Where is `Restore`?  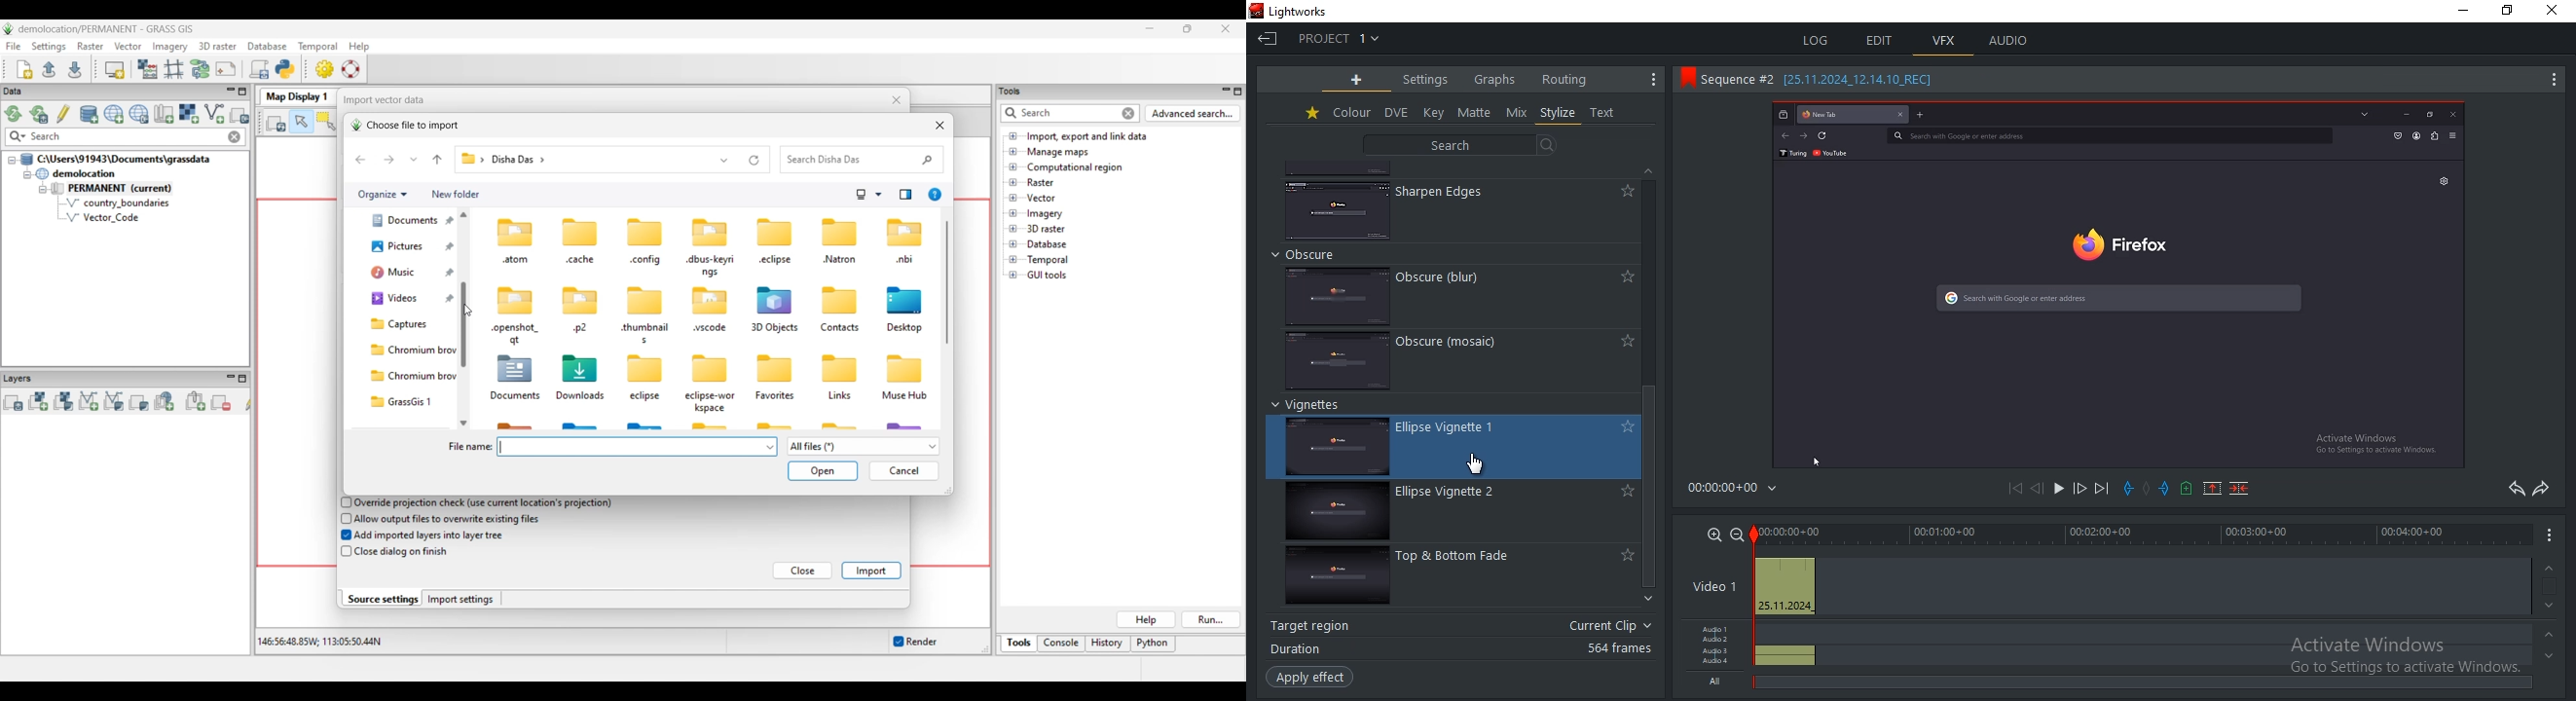
Restore is located at coordinates (2513, 9).